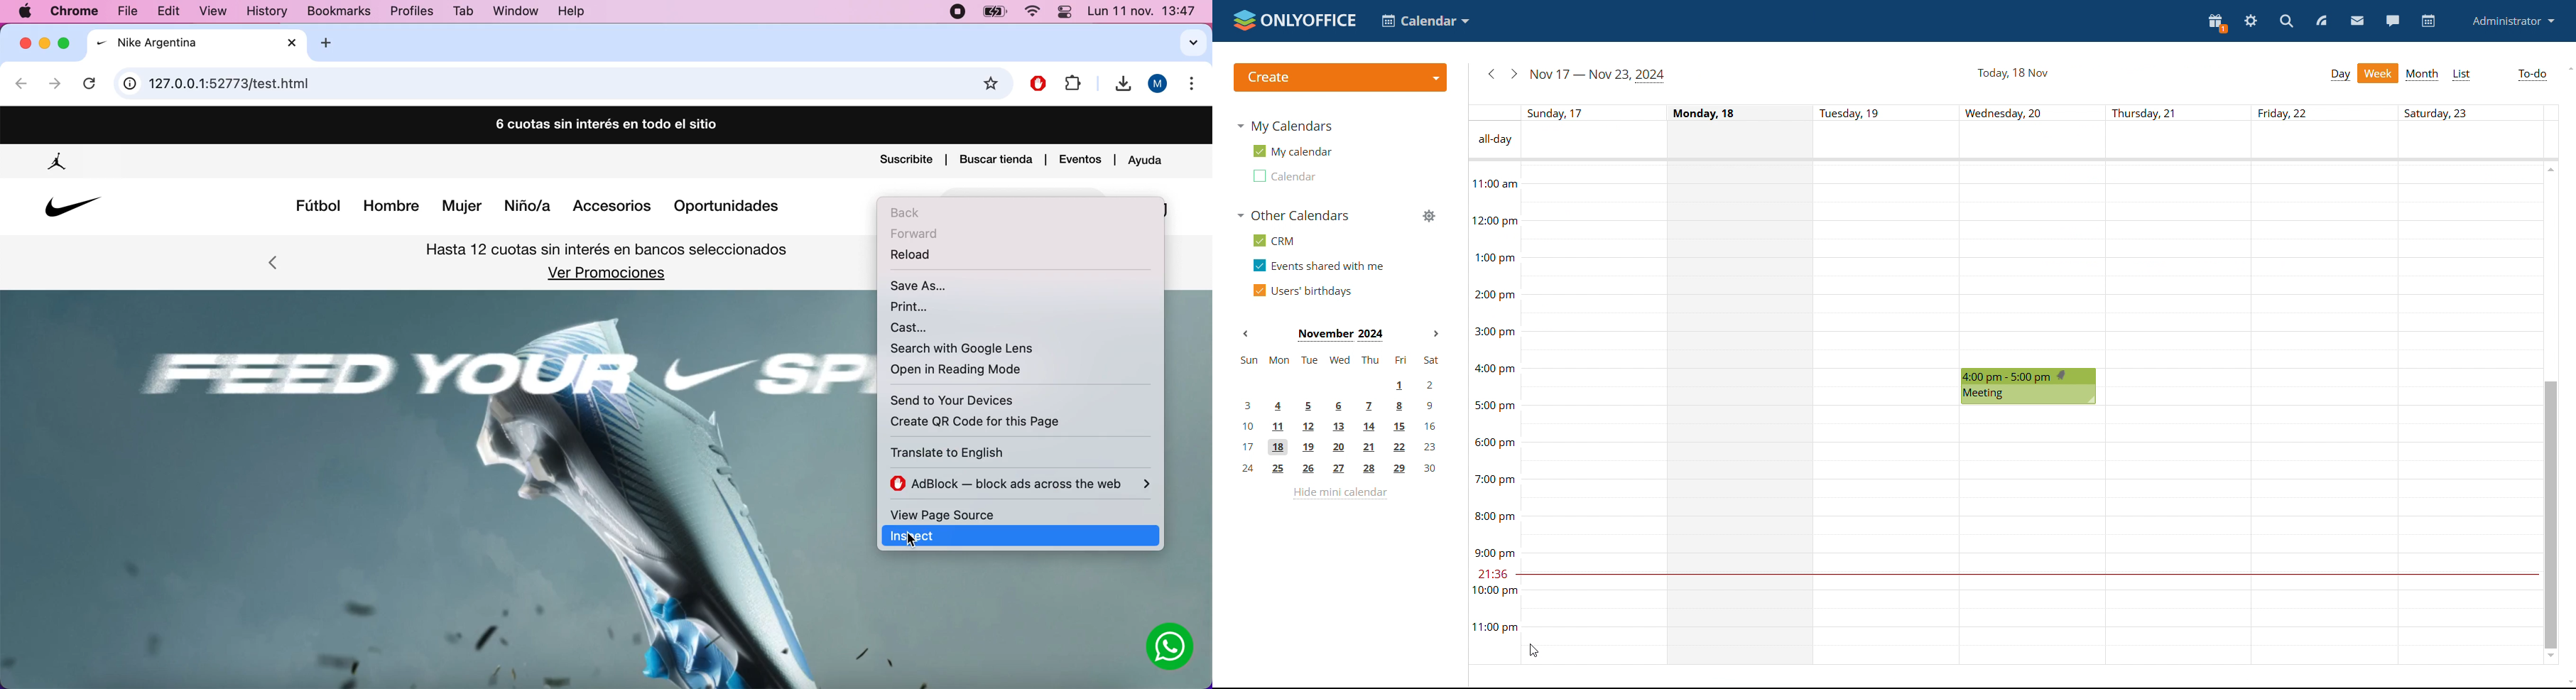 The height and width of the screenshot is (700, 2576). I want to click on ad blocker, so click(1021, 484).